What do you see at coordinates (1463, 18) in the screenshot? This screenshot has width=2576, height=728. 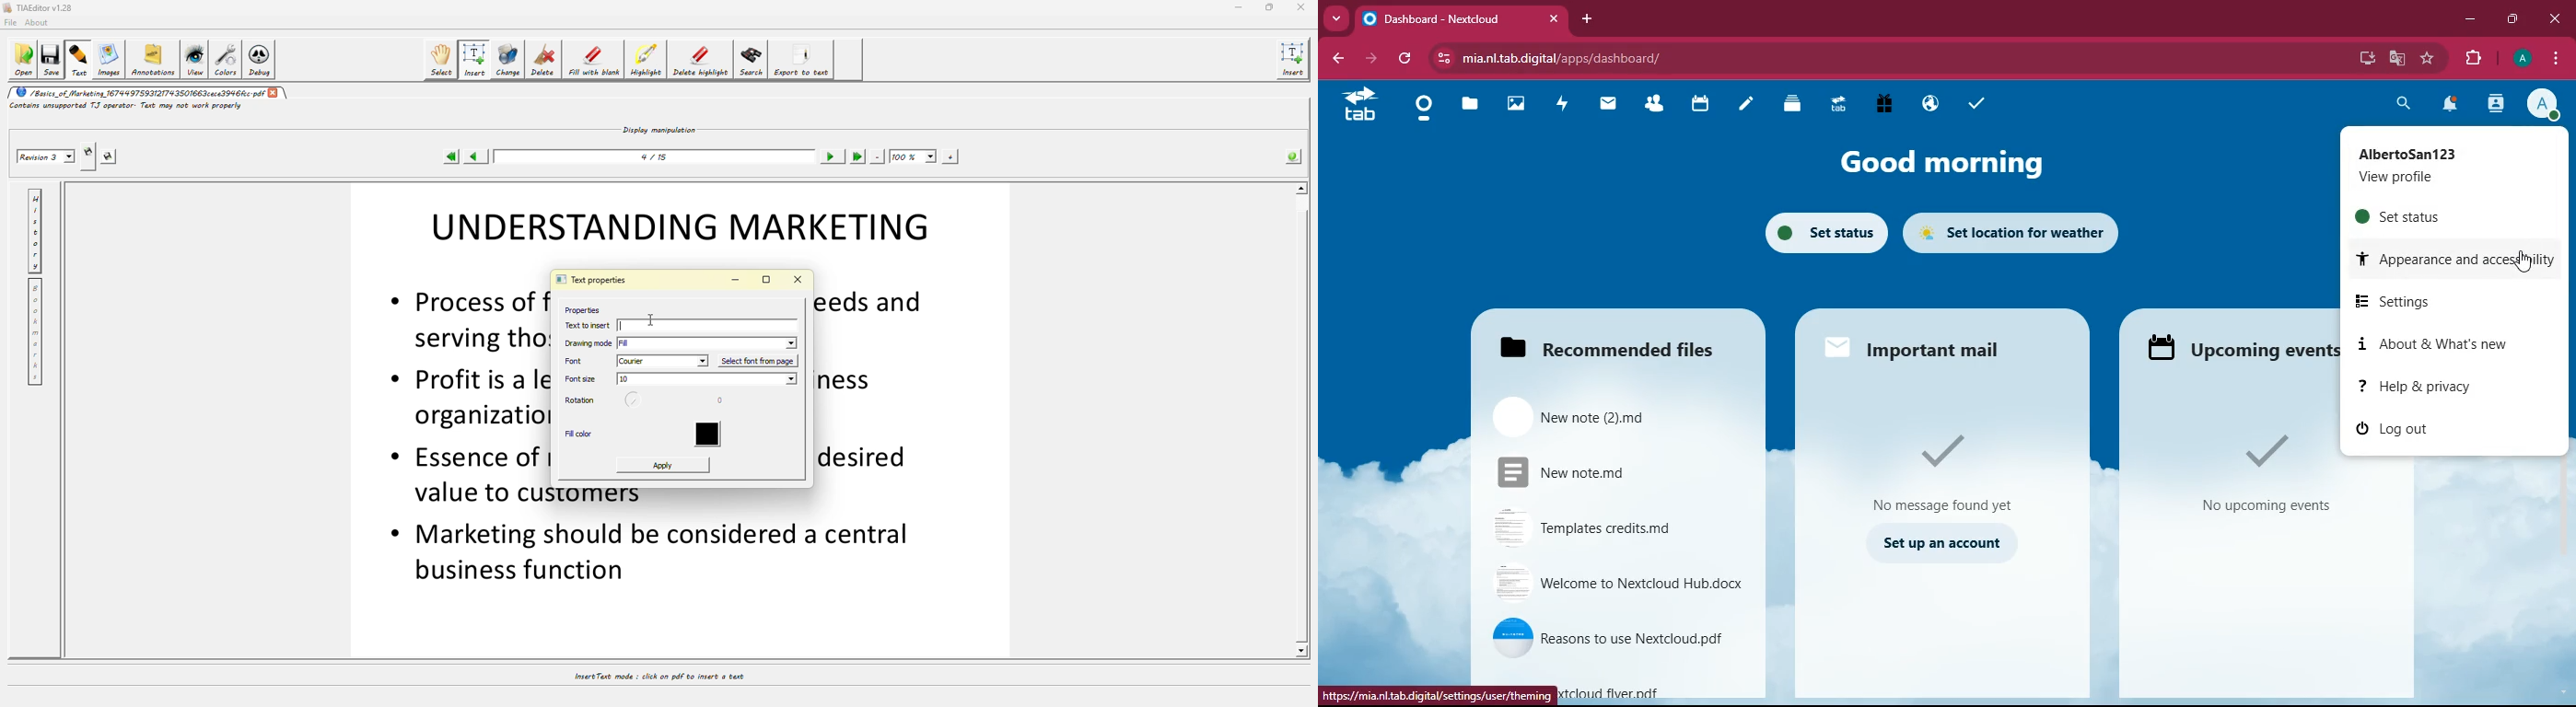 I see `tab` at bounding box center [1463, 18].